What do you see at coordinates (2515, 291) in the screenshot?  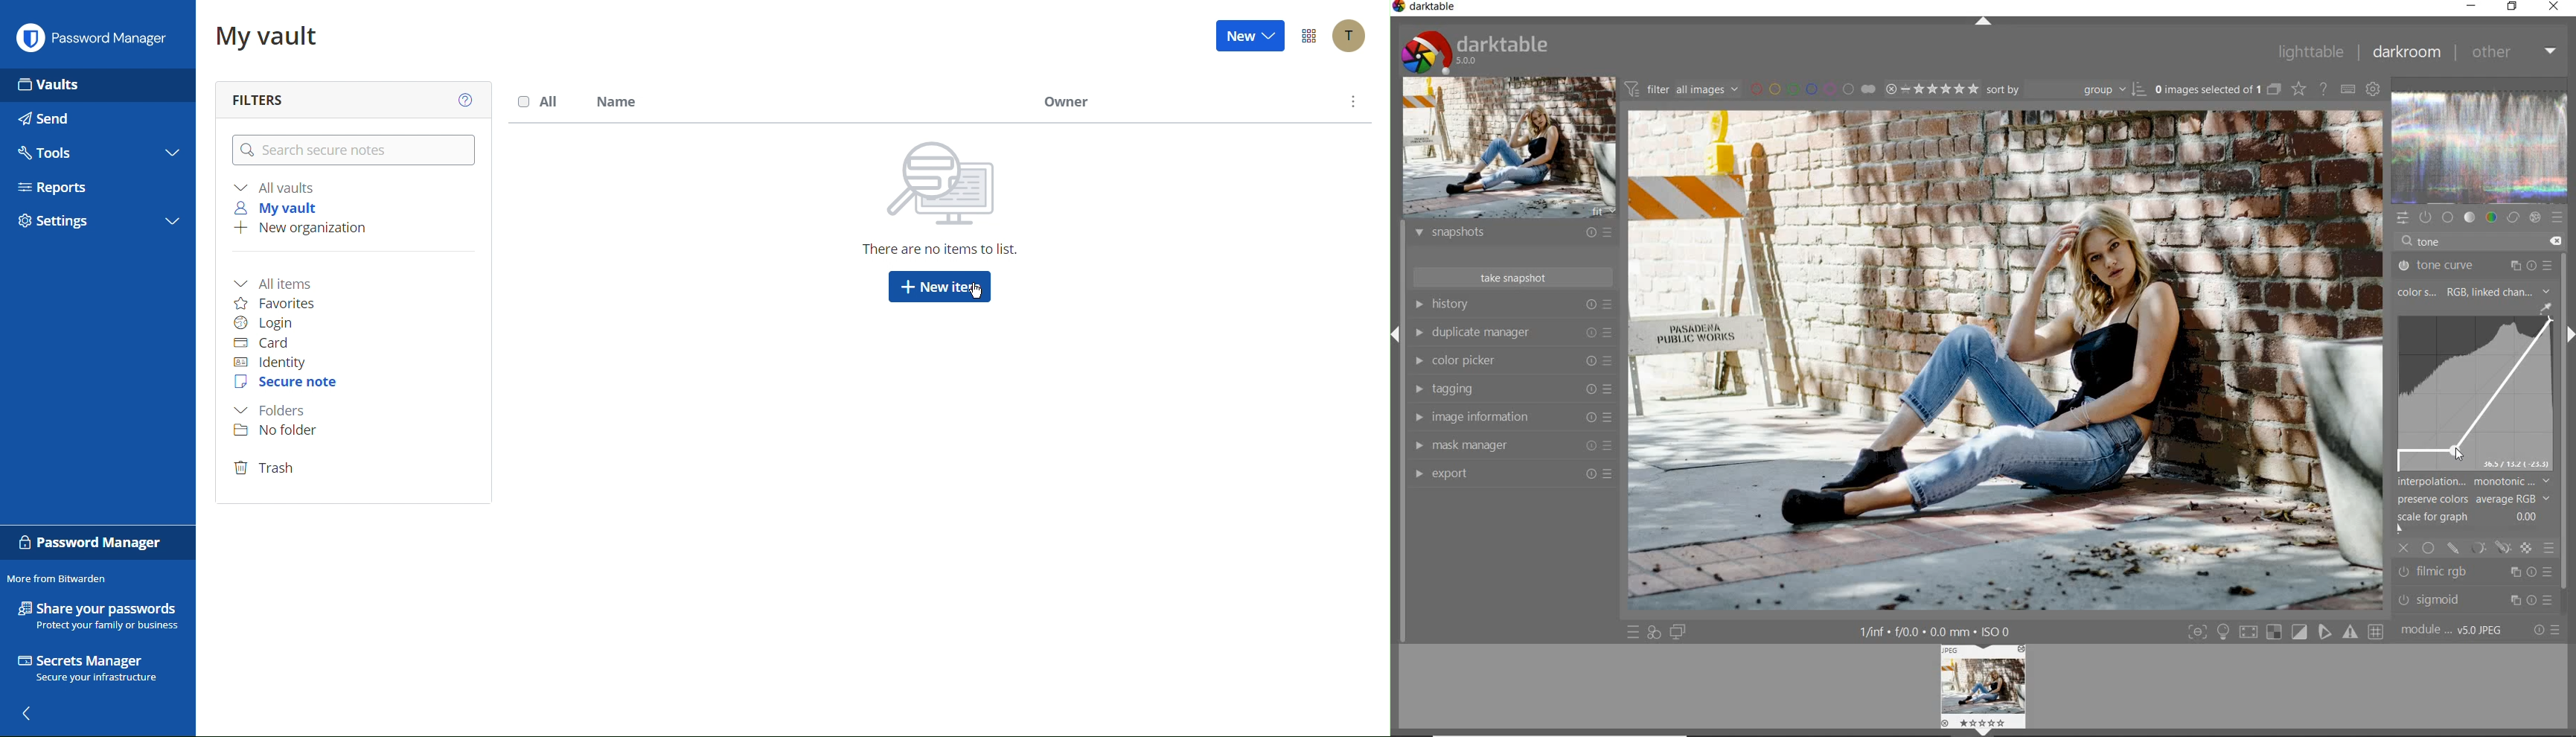 I see `linked channel` at bounding box center [2515, 291].